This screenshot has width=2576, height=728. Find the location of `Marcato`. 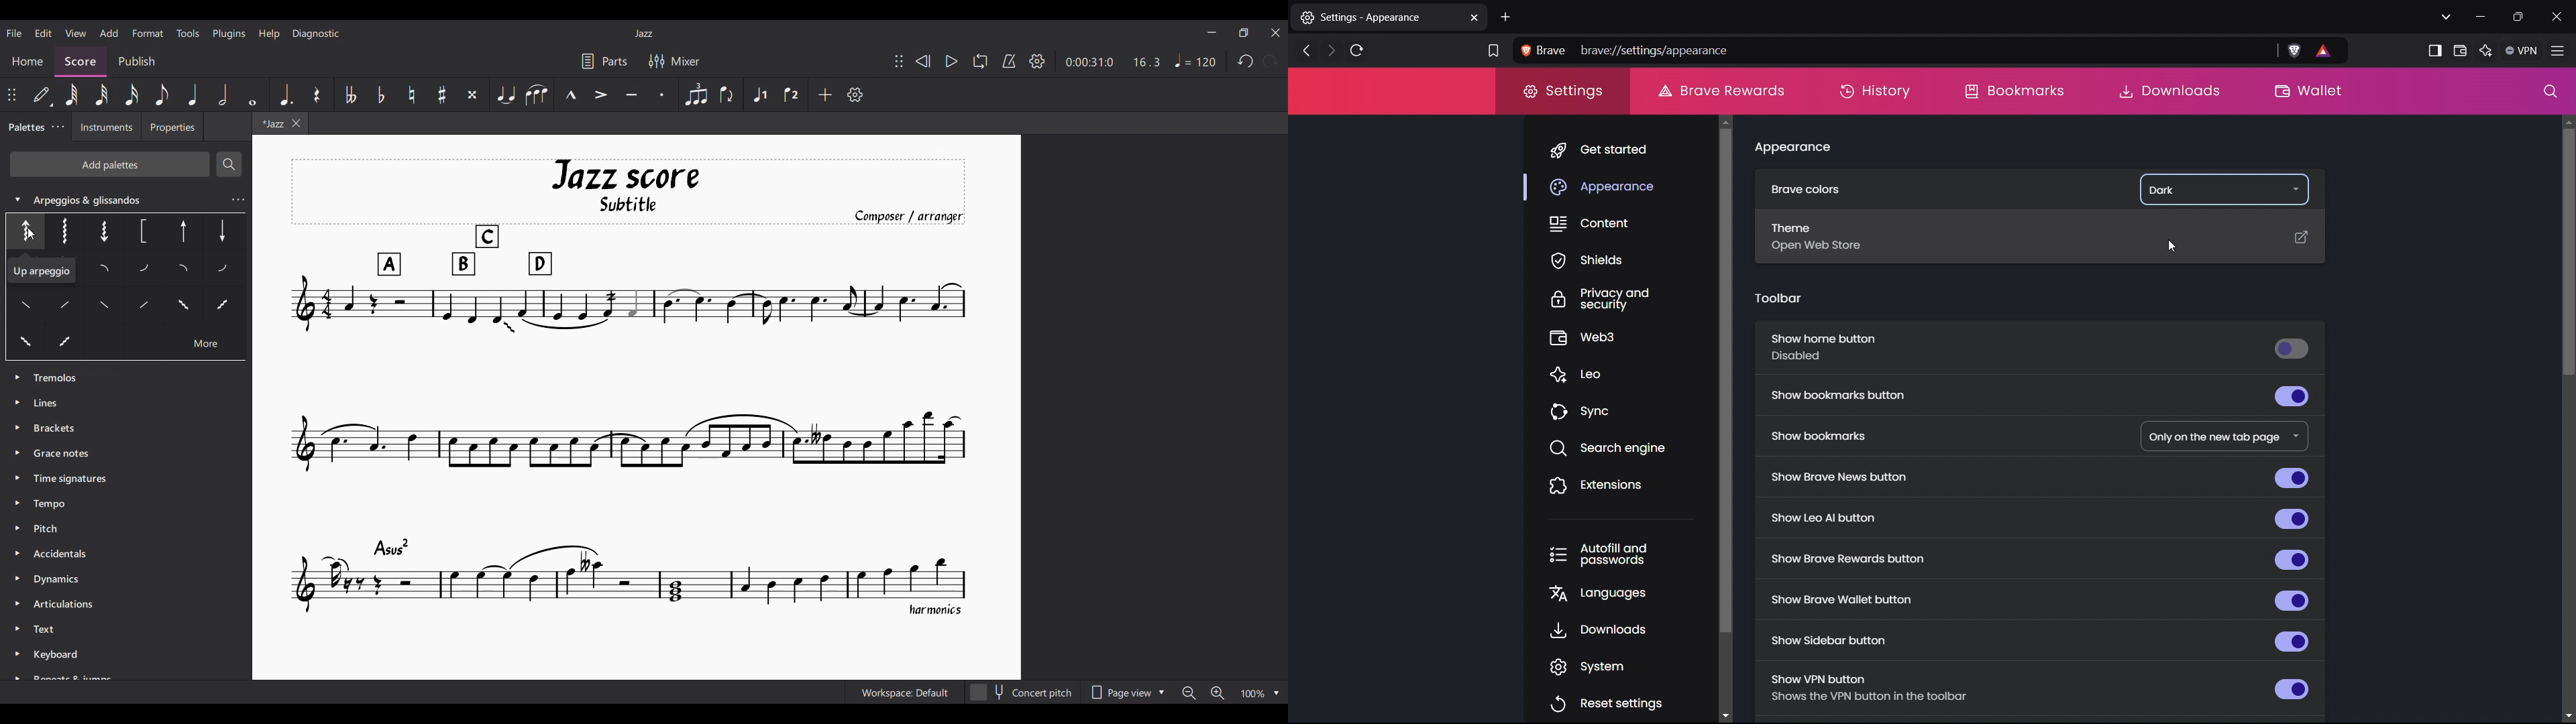

Marcato is located at coordinates (572, 94).